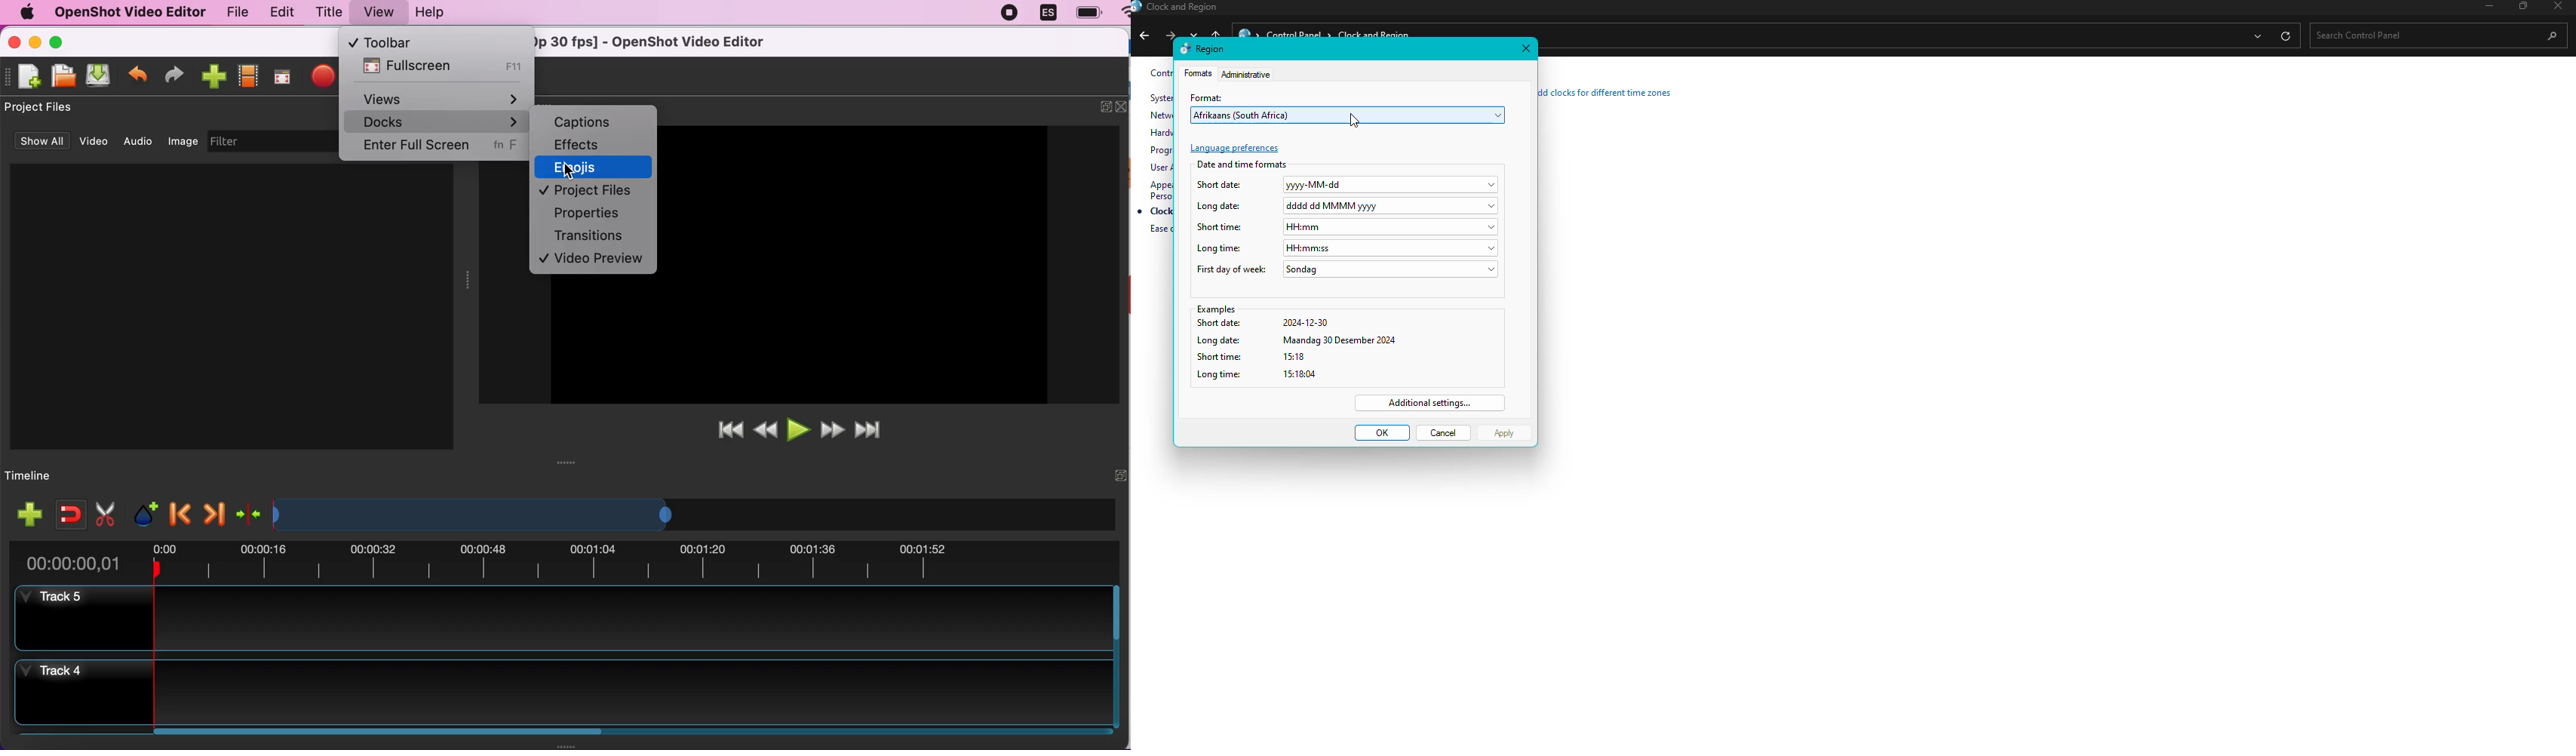 This screenshot has height=756, width=2576. I want to click on time duration, so click(563, 562).